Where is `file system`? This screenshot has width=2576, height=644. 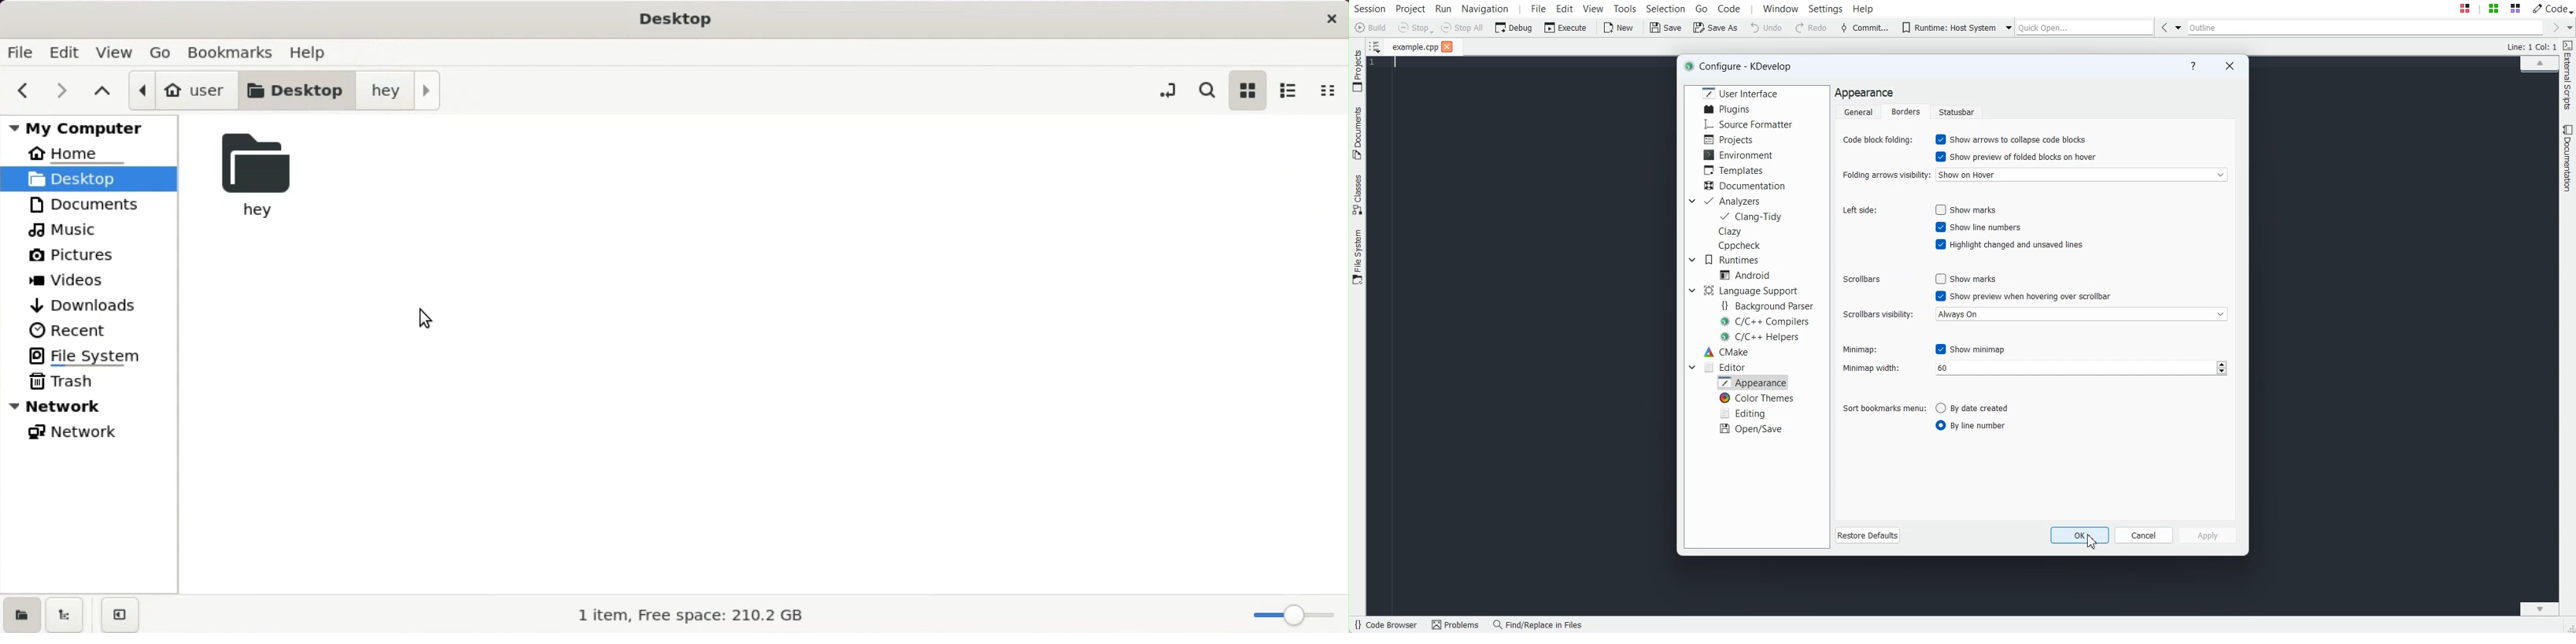 file system is located at coordinates (88, 354).